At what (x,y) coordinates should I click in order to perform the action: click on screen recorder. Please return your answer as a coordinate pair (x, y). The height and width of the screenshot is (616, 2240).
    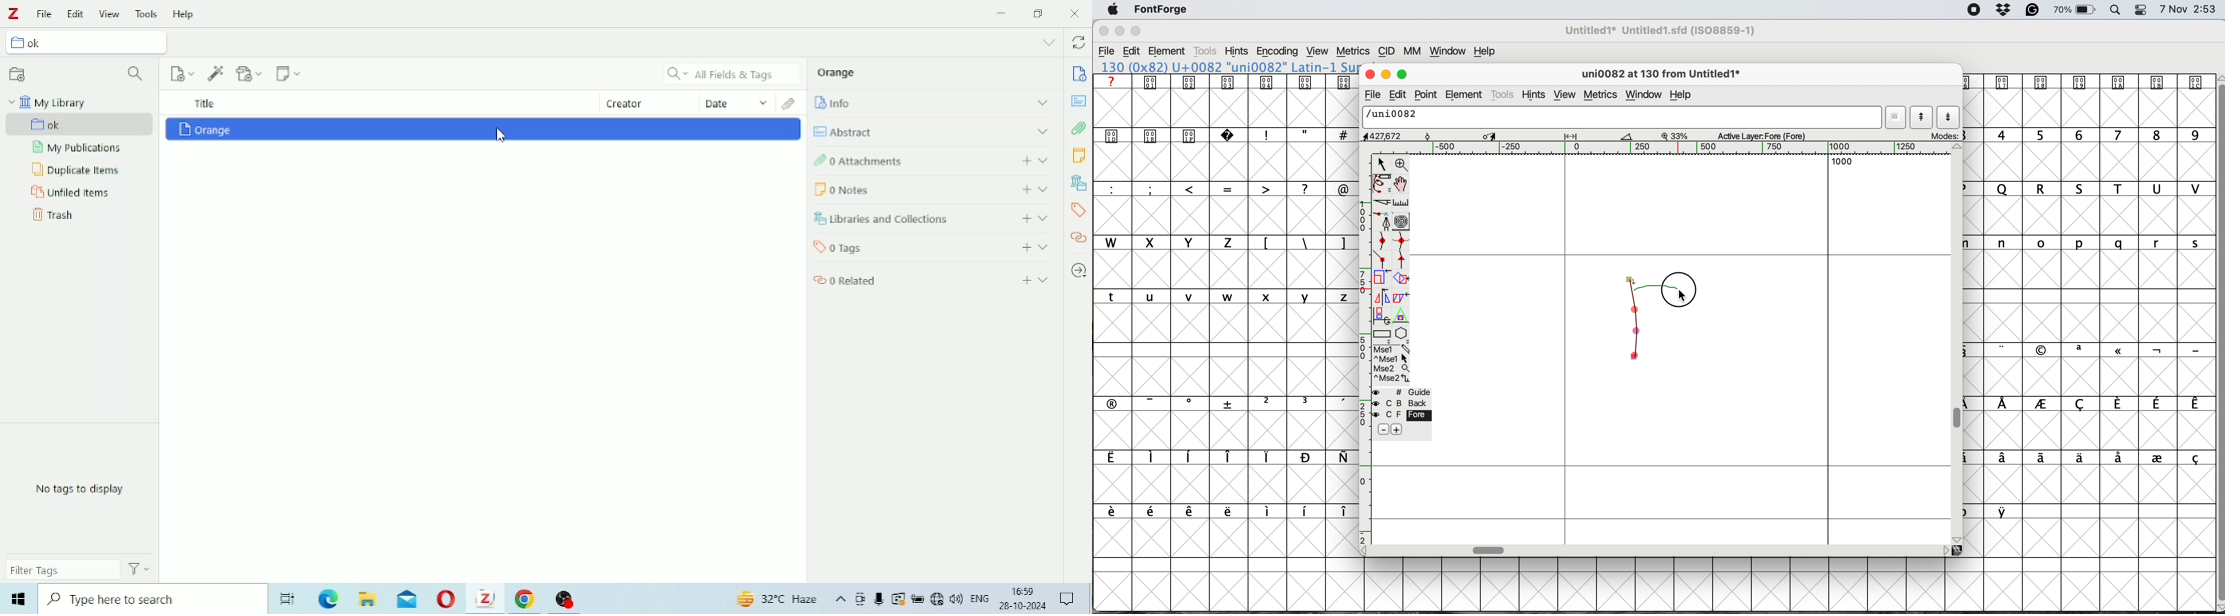
    Looking at the image, I should click on (1973, 11).